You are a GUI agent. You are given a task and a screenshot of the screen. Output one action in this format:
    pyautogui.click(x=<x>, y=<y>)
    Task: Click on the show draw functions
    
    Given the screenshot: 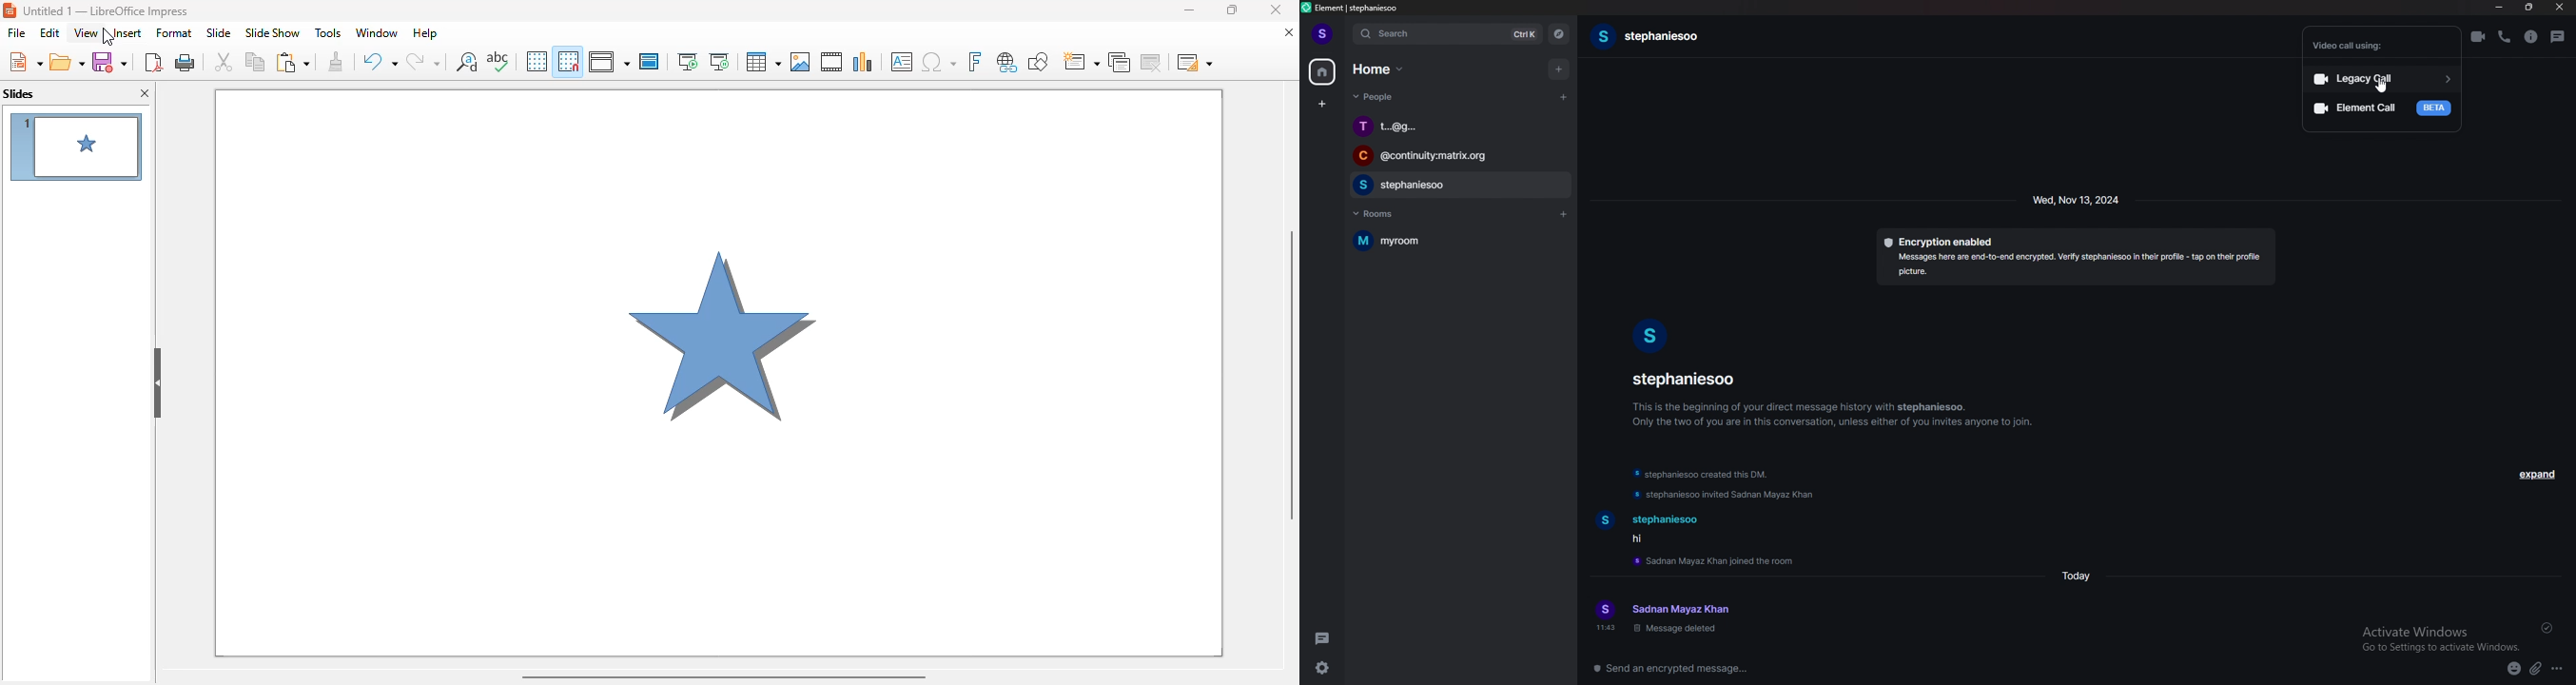 What is the action you would take?
    pyautogui.click(x=1038, y=63)
    